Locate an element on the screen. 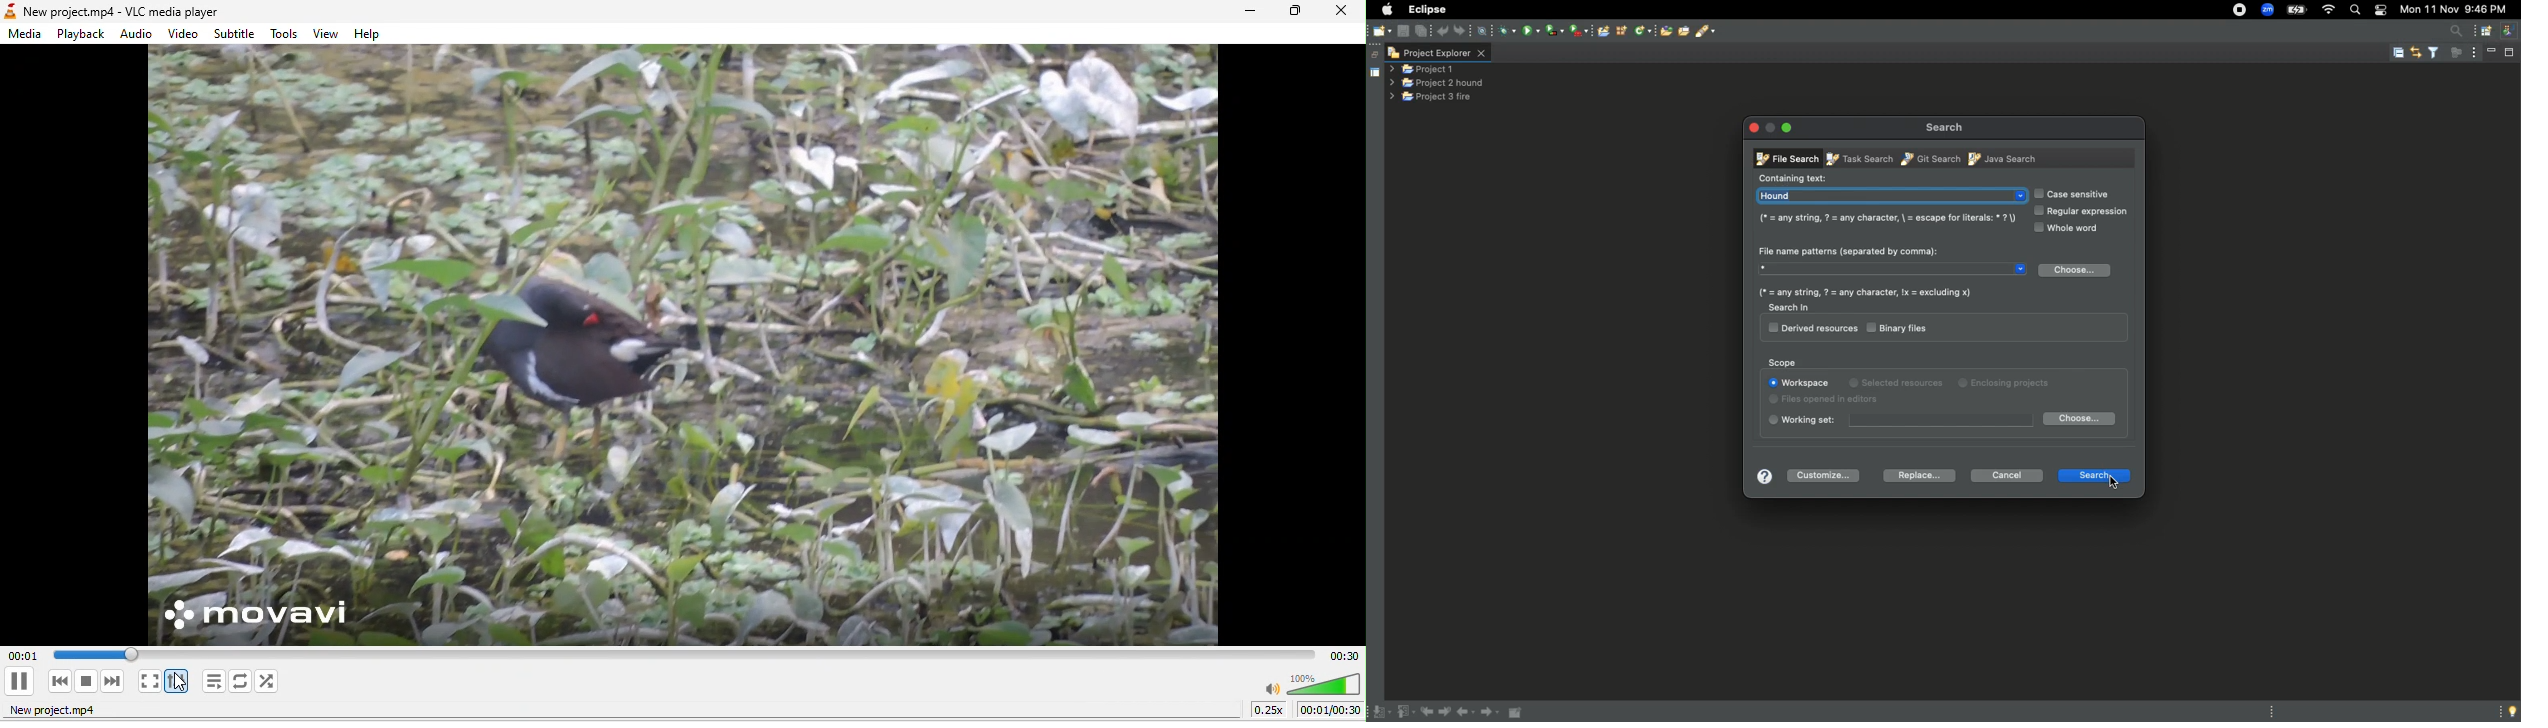 This screenshot has width=2548, height=728. 00.01/ 00.30 is located at coordinates (1331, 711).